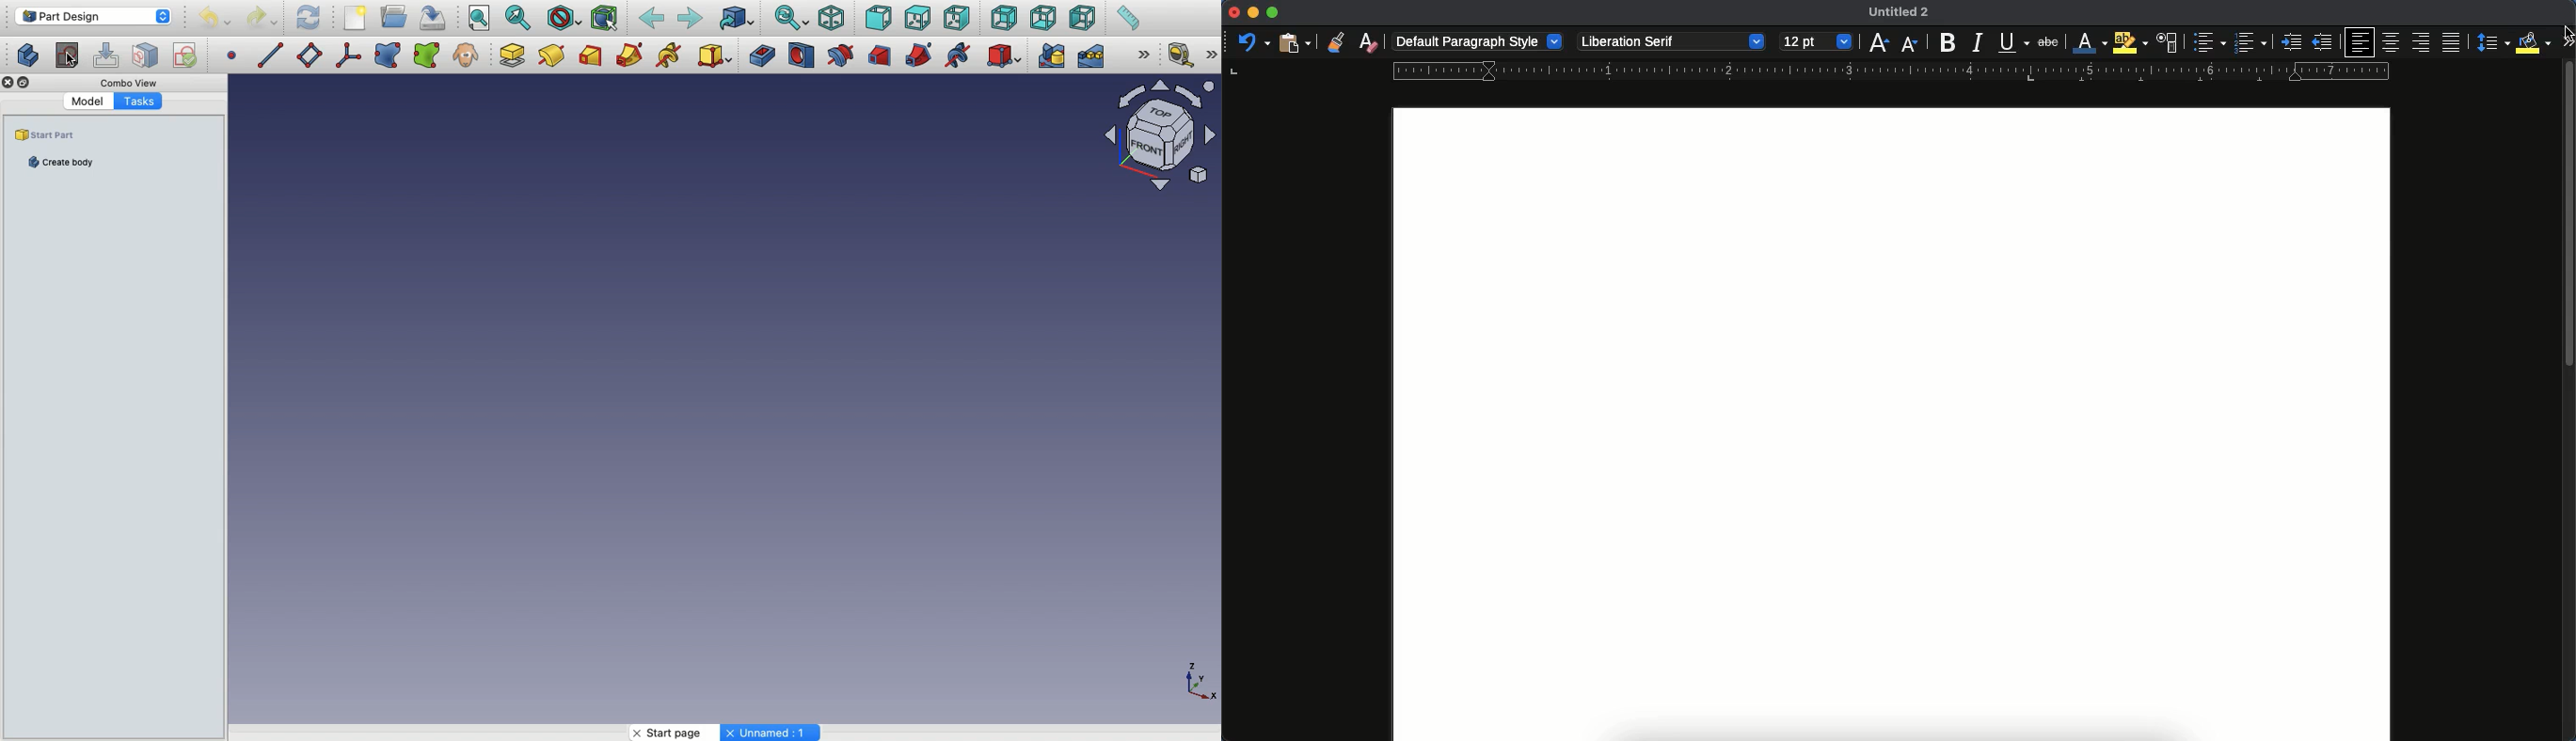  What do you see at coordinates (1160, 135) in the screenshot?
I see `Navigator` at bounding box center [1160, 135].